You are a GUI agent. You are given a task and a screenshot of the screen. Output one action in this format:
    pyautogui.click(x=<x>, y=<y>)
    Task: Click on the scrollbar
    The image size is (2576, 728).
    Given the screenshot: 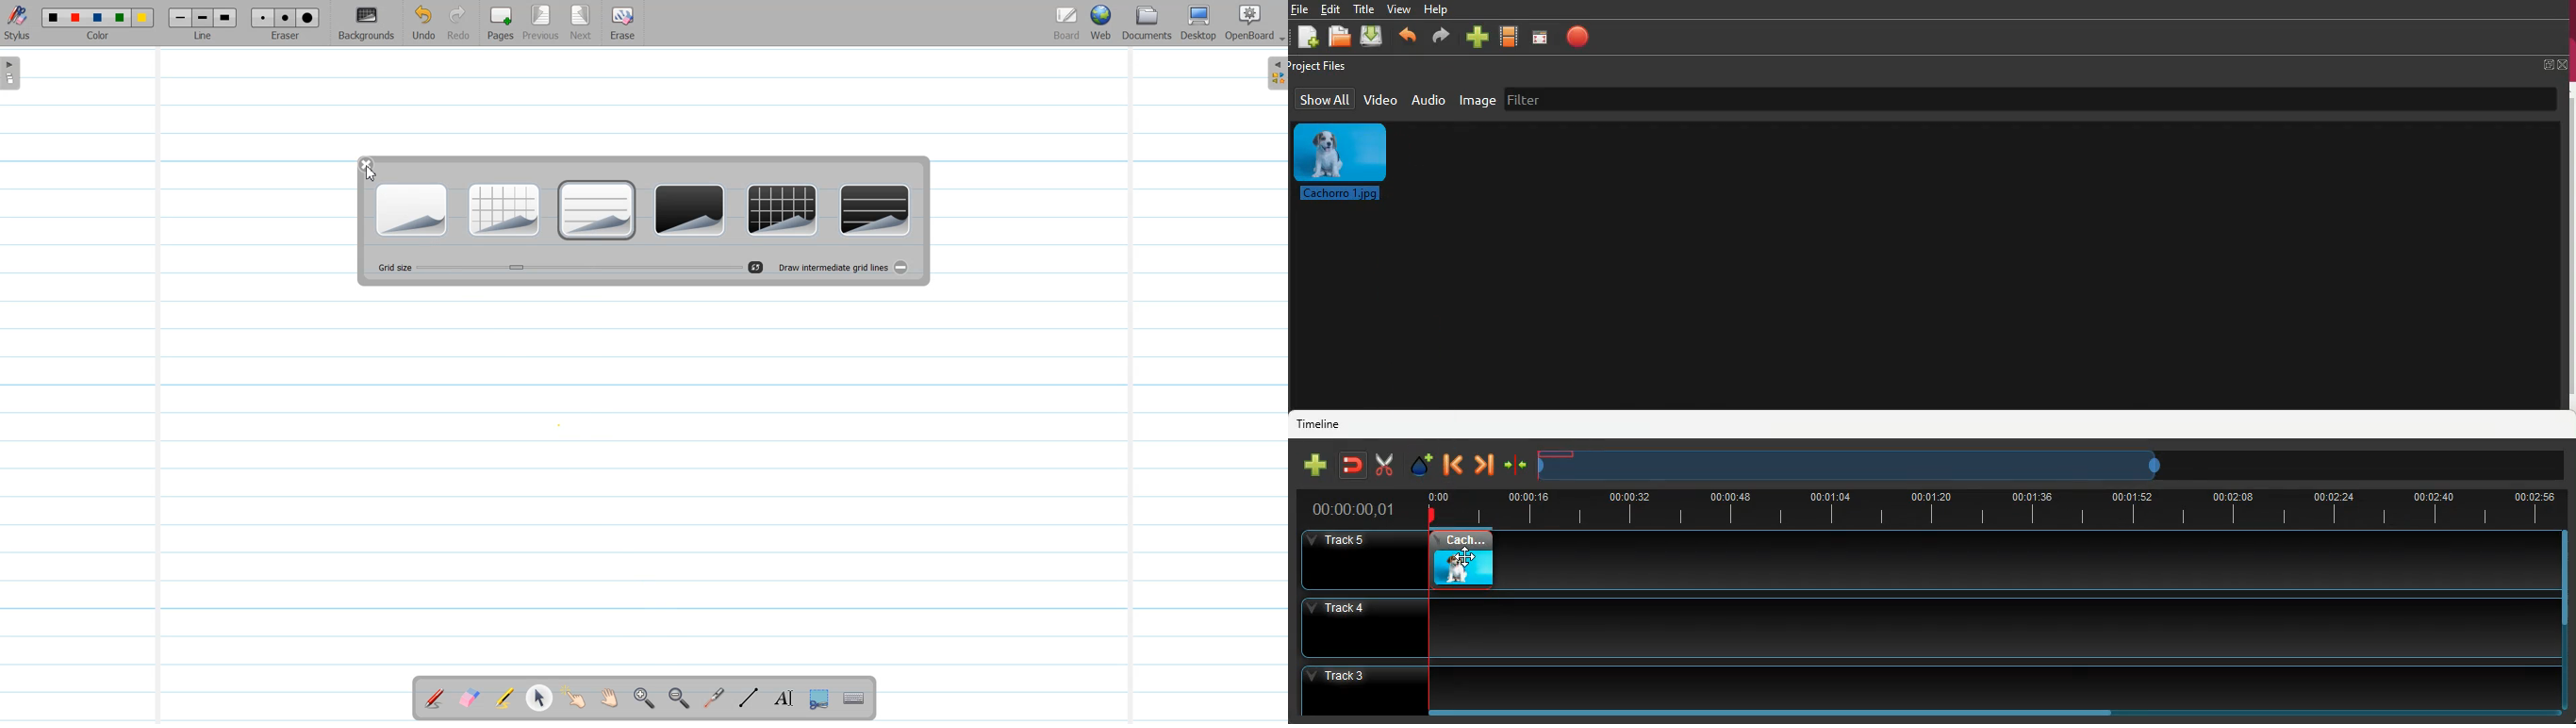 What is the action you would take?
    pyautogui.click(x=2559, y=622)
    